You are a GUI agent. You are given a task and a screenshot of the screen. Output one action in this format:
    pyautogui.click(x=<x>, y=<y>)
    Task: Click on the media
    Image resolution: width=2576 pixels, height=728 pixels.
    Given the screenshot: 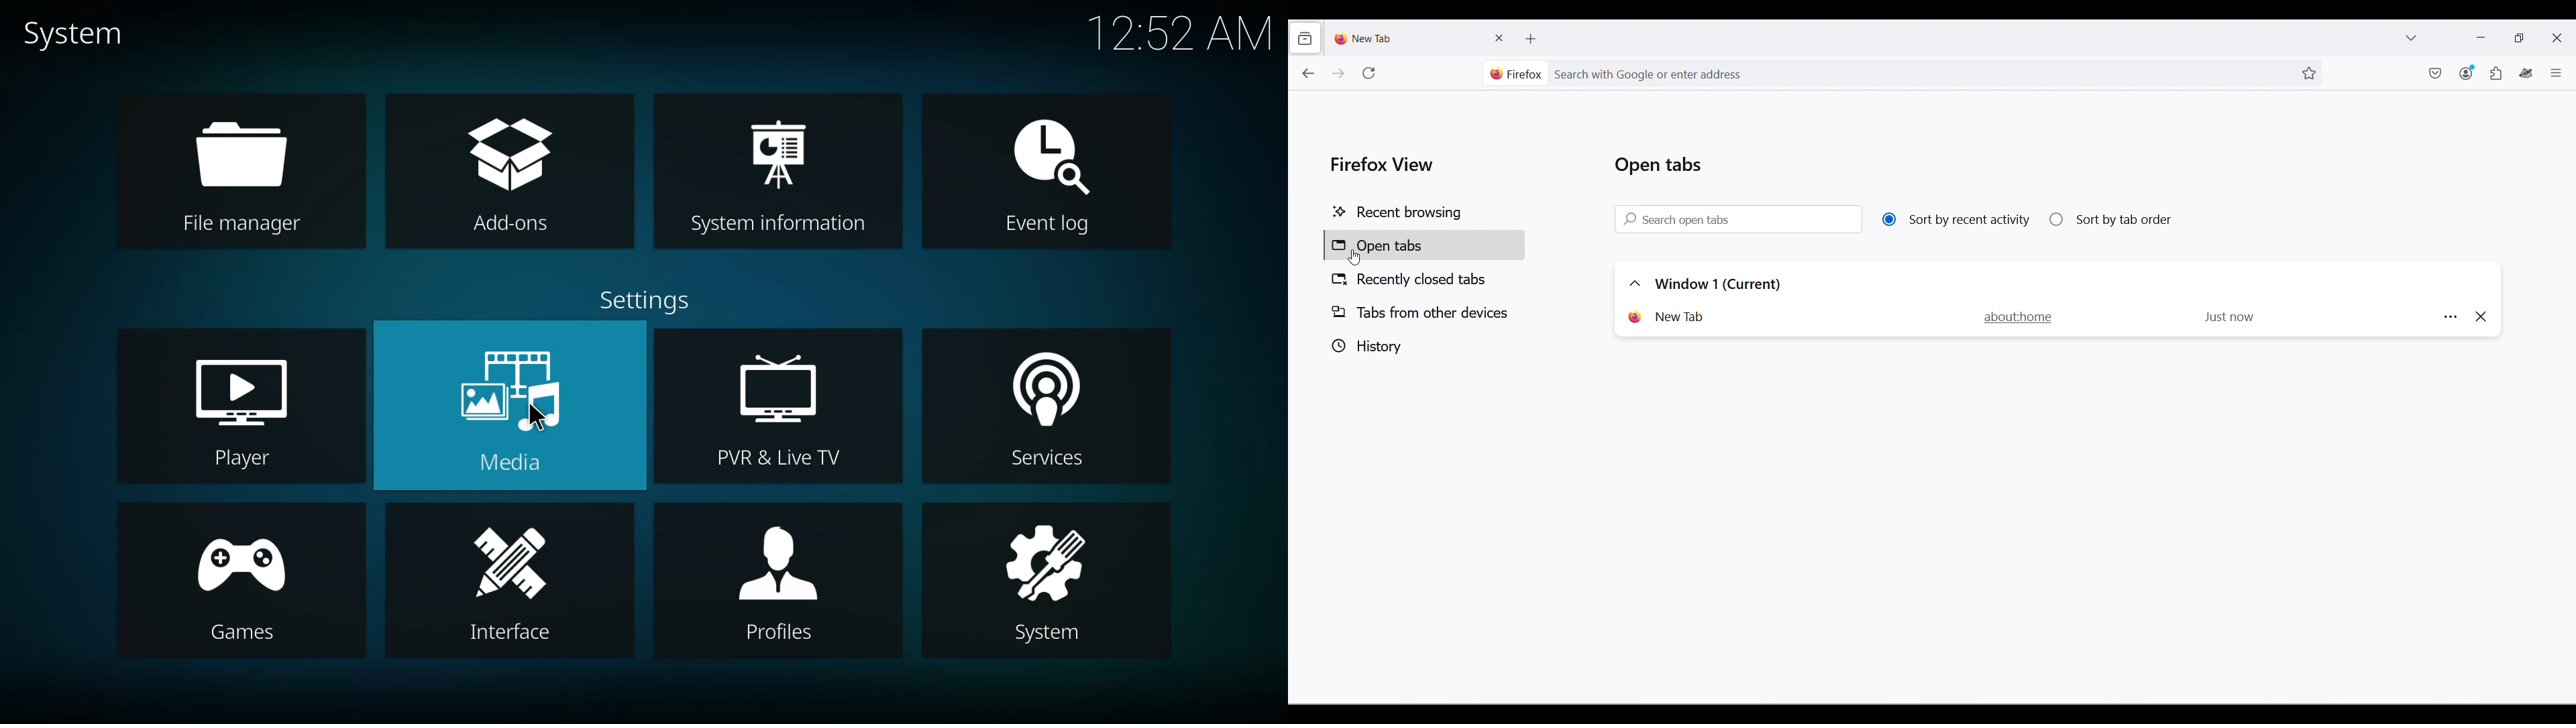 What is the action you would take?
    pyautogui.click(x=518, y=382)
    